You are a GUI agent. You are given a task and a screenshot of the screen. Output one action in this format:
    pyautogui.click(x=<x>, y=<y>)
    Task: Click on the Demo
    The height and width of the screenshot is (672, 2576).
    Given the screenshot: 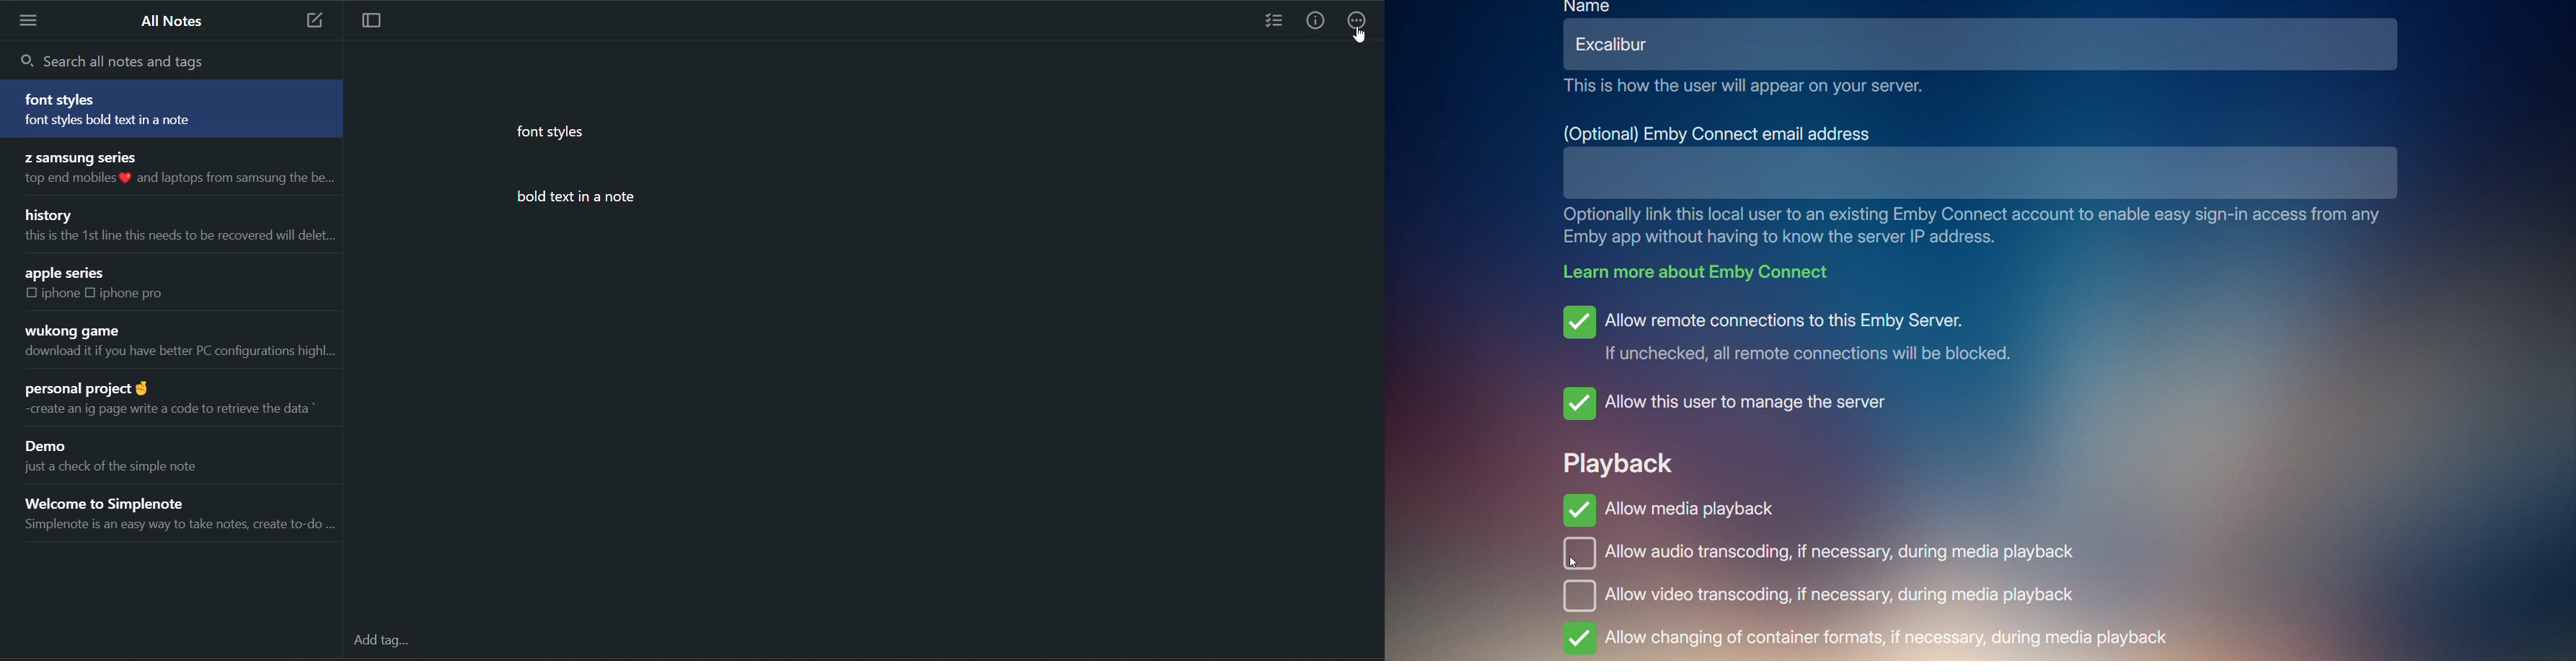 What is the action you would take?
    pyautogui.click(x=51, y=447)
    